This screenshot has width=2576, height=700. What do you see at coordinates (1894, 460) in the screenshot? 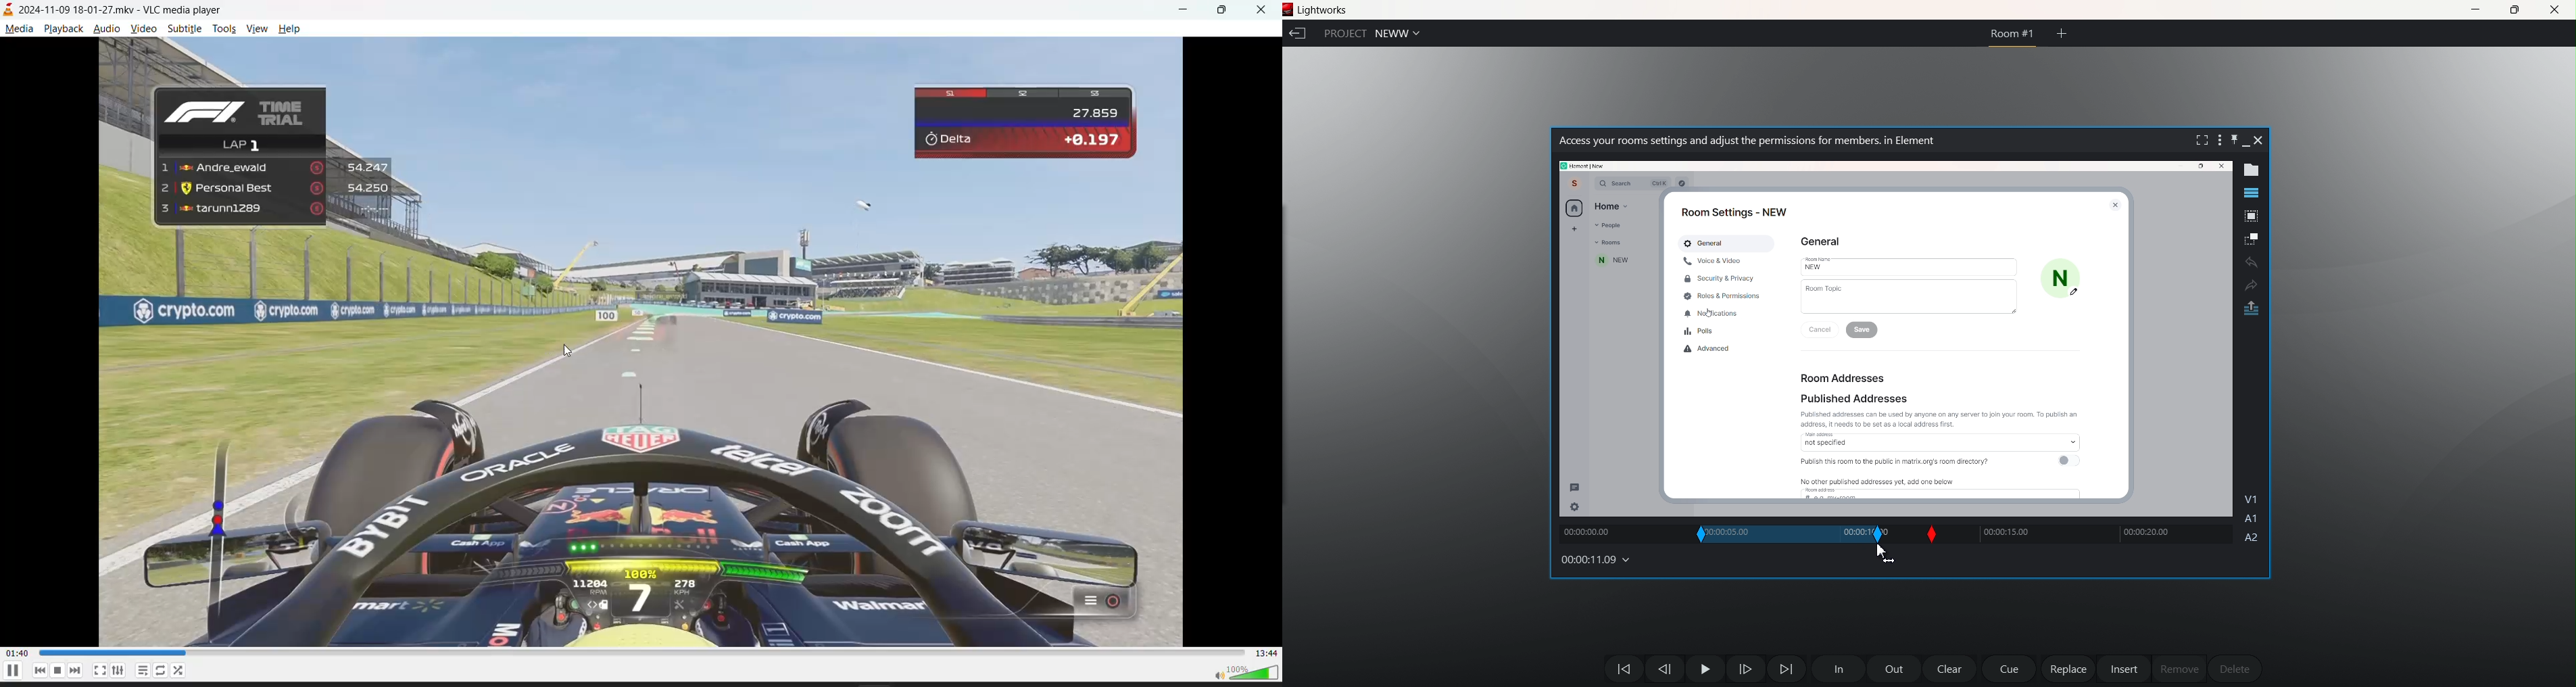
I see `Publish this room to the public in matrix.org's room directory?` at bounding box center [1894, 460].